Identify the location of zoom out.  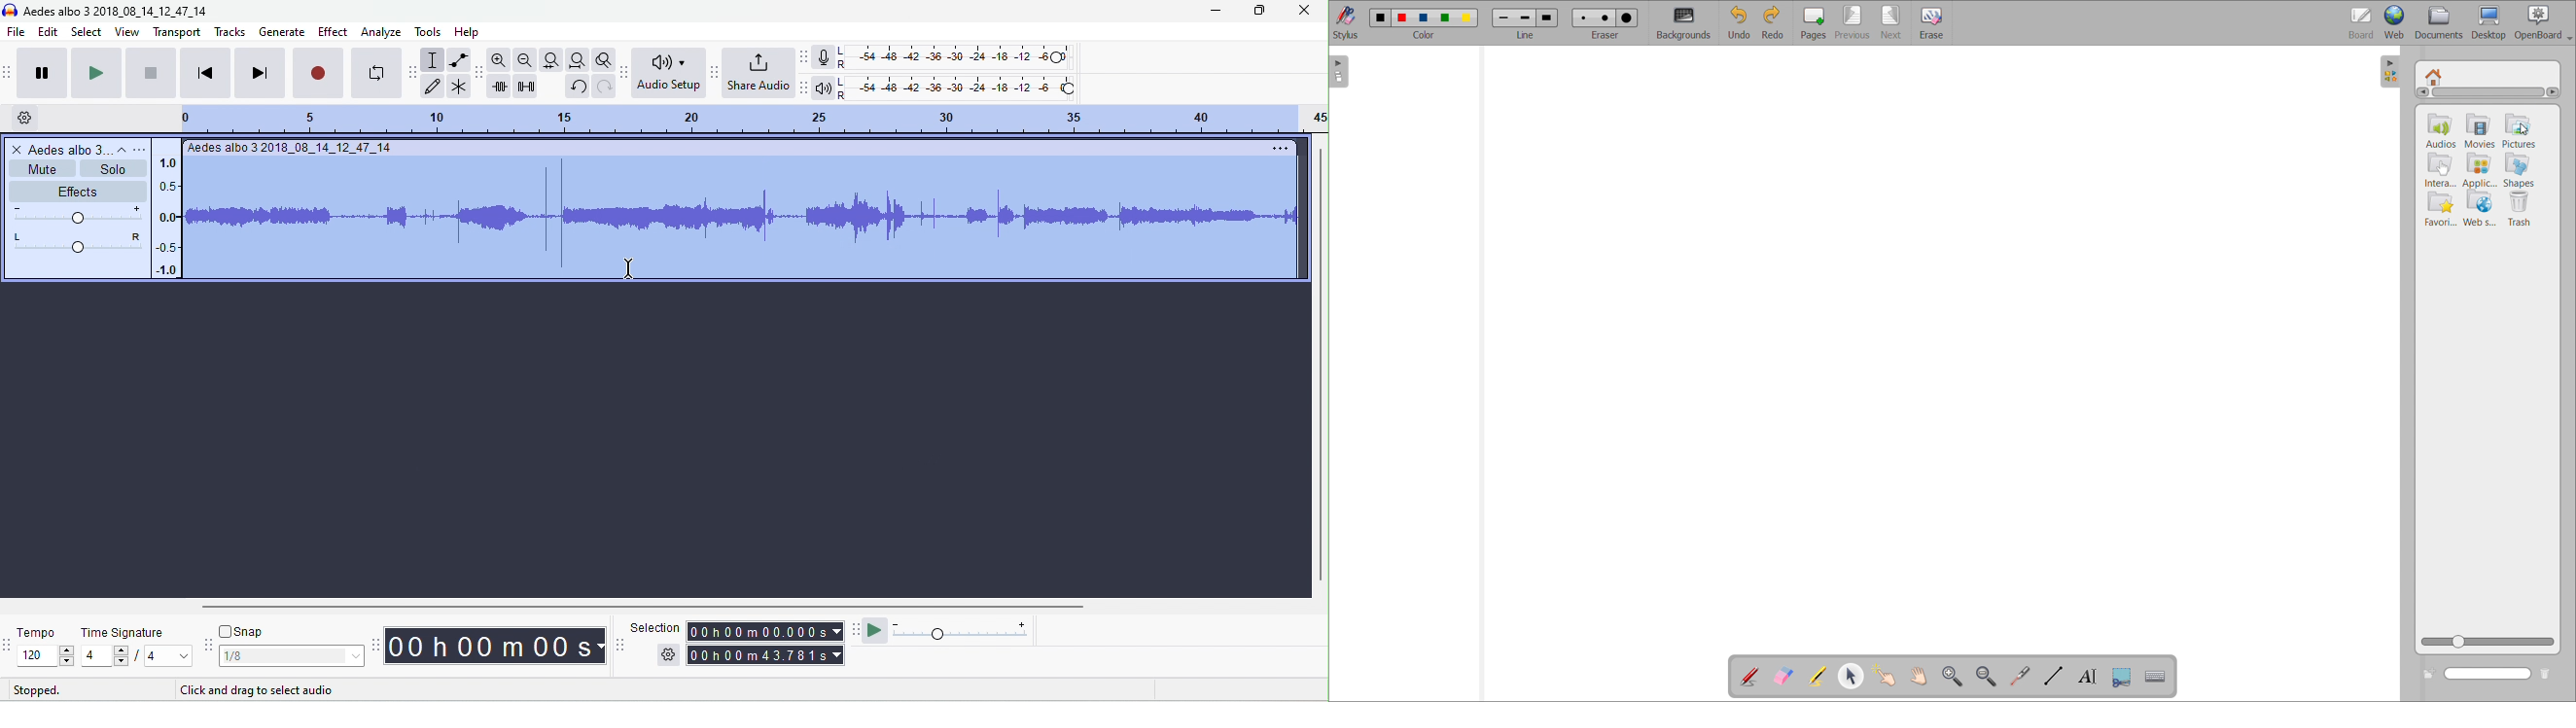
(1986, 677).